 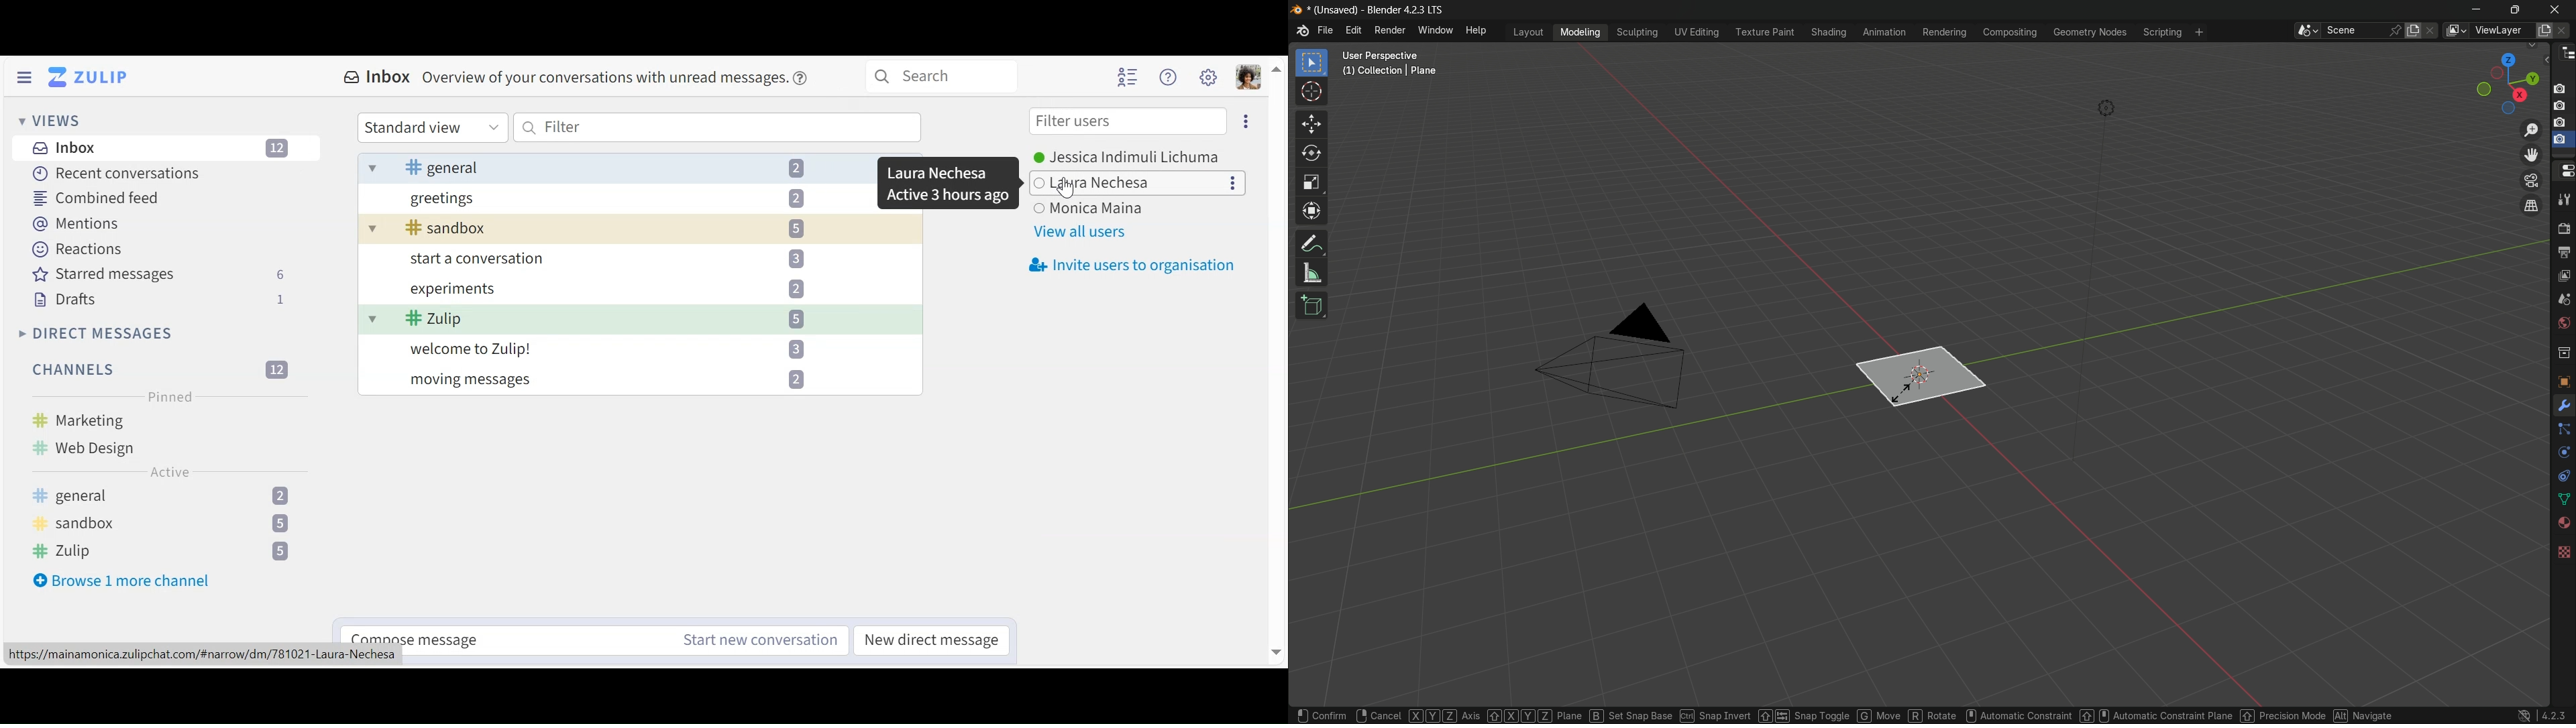 I want to click on user 2, so click(x=1097, y=182).